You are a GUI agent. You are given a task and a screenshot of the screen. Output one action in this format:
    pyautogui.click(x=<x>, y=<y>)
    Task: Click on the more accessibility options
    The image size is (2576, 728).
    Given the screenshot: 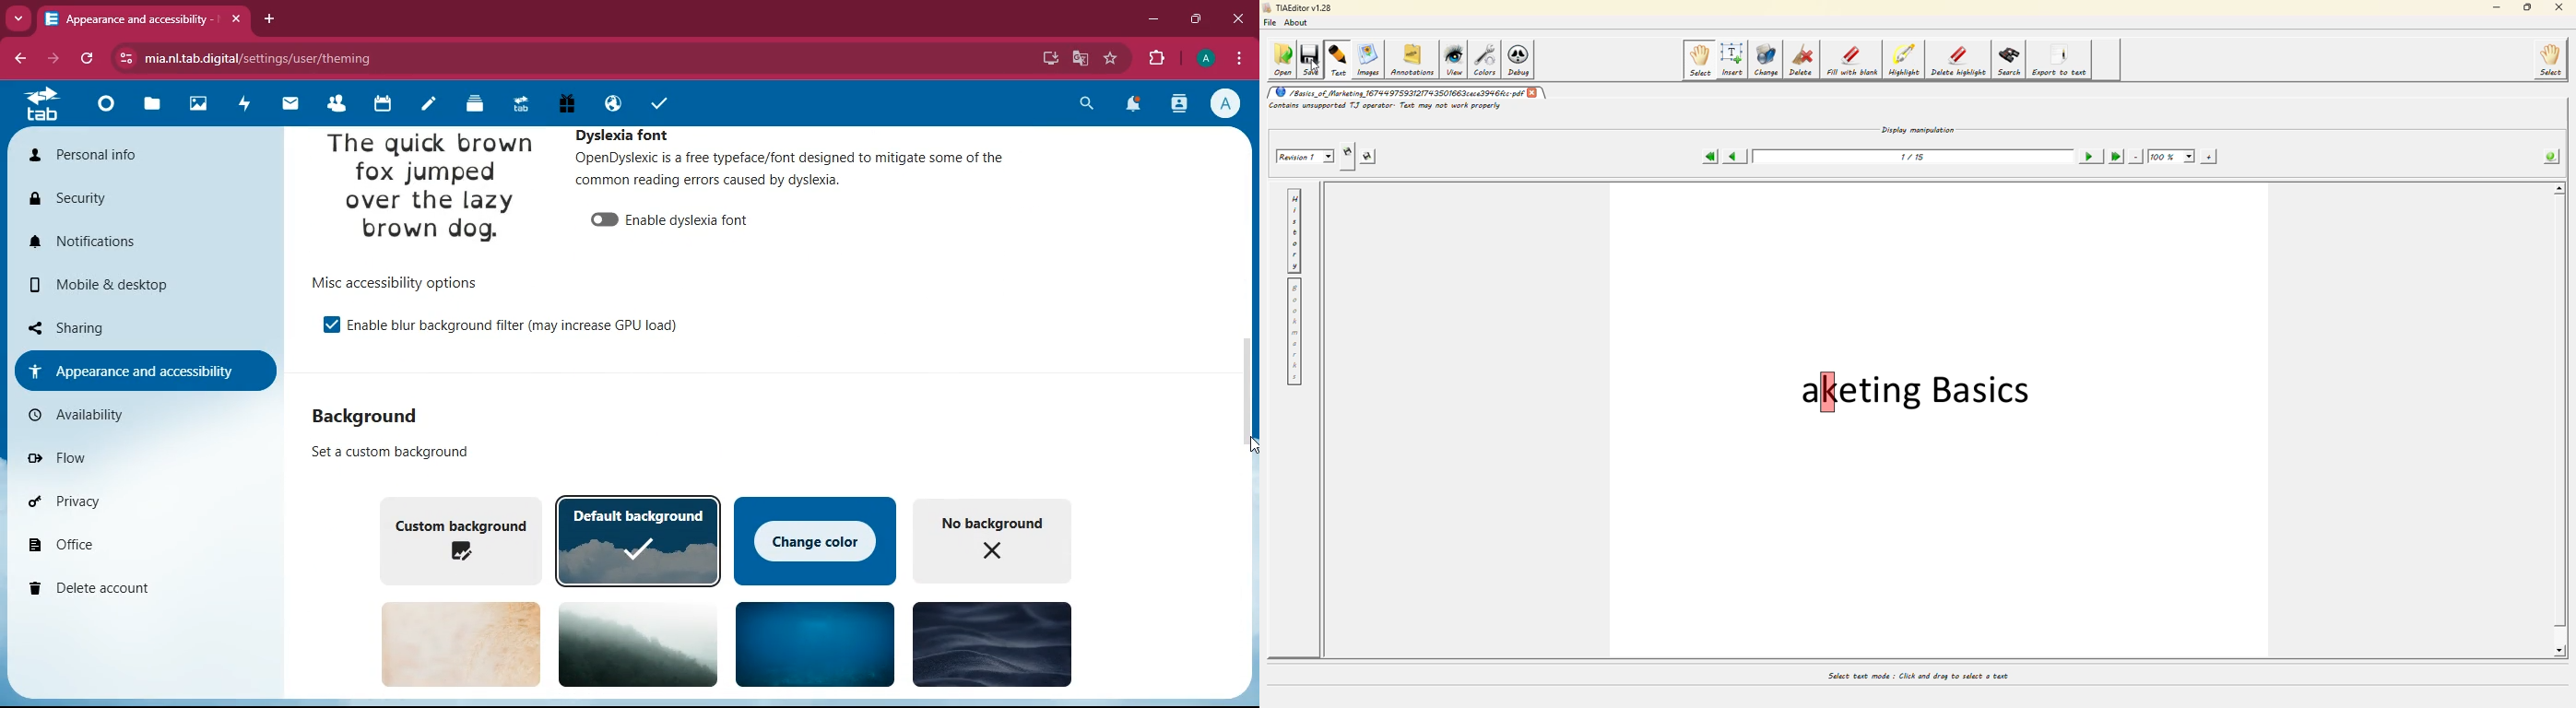 What is the action you would take?
    pyautogui.click(x=408, y=282)
    